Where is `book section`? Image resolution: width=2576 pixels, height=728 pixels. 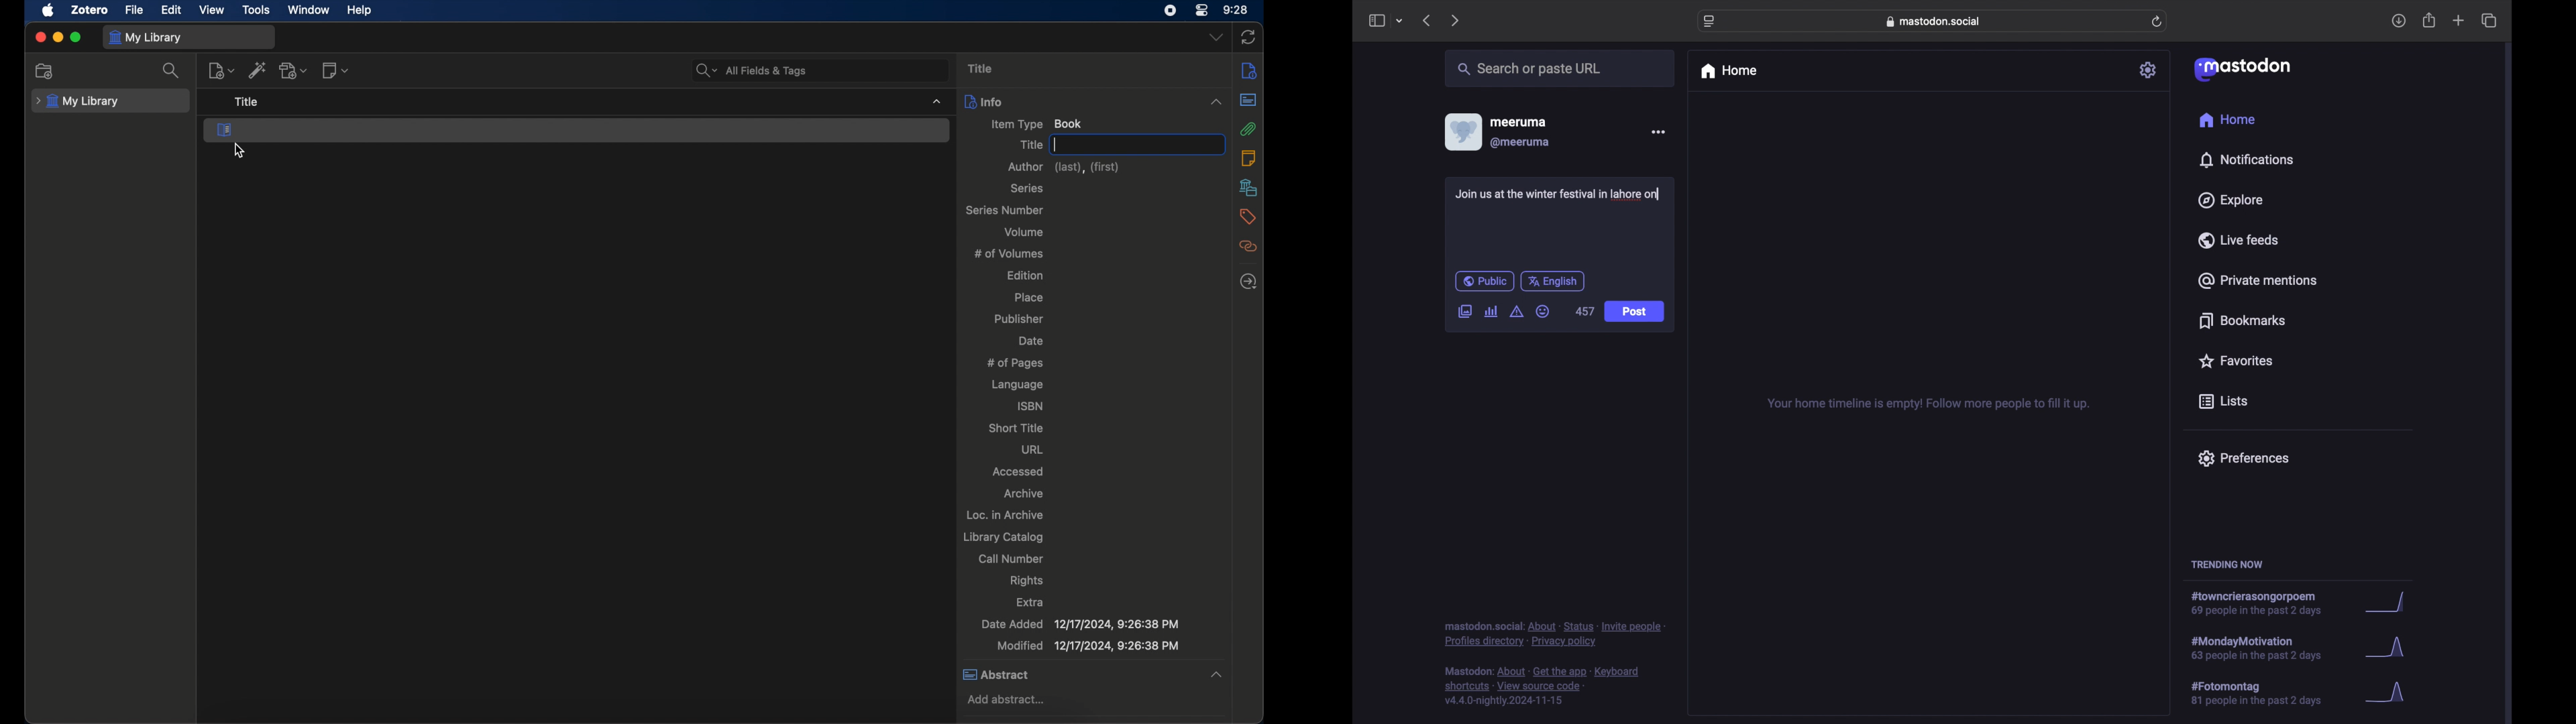 book section is located at coordinates (225, 129).